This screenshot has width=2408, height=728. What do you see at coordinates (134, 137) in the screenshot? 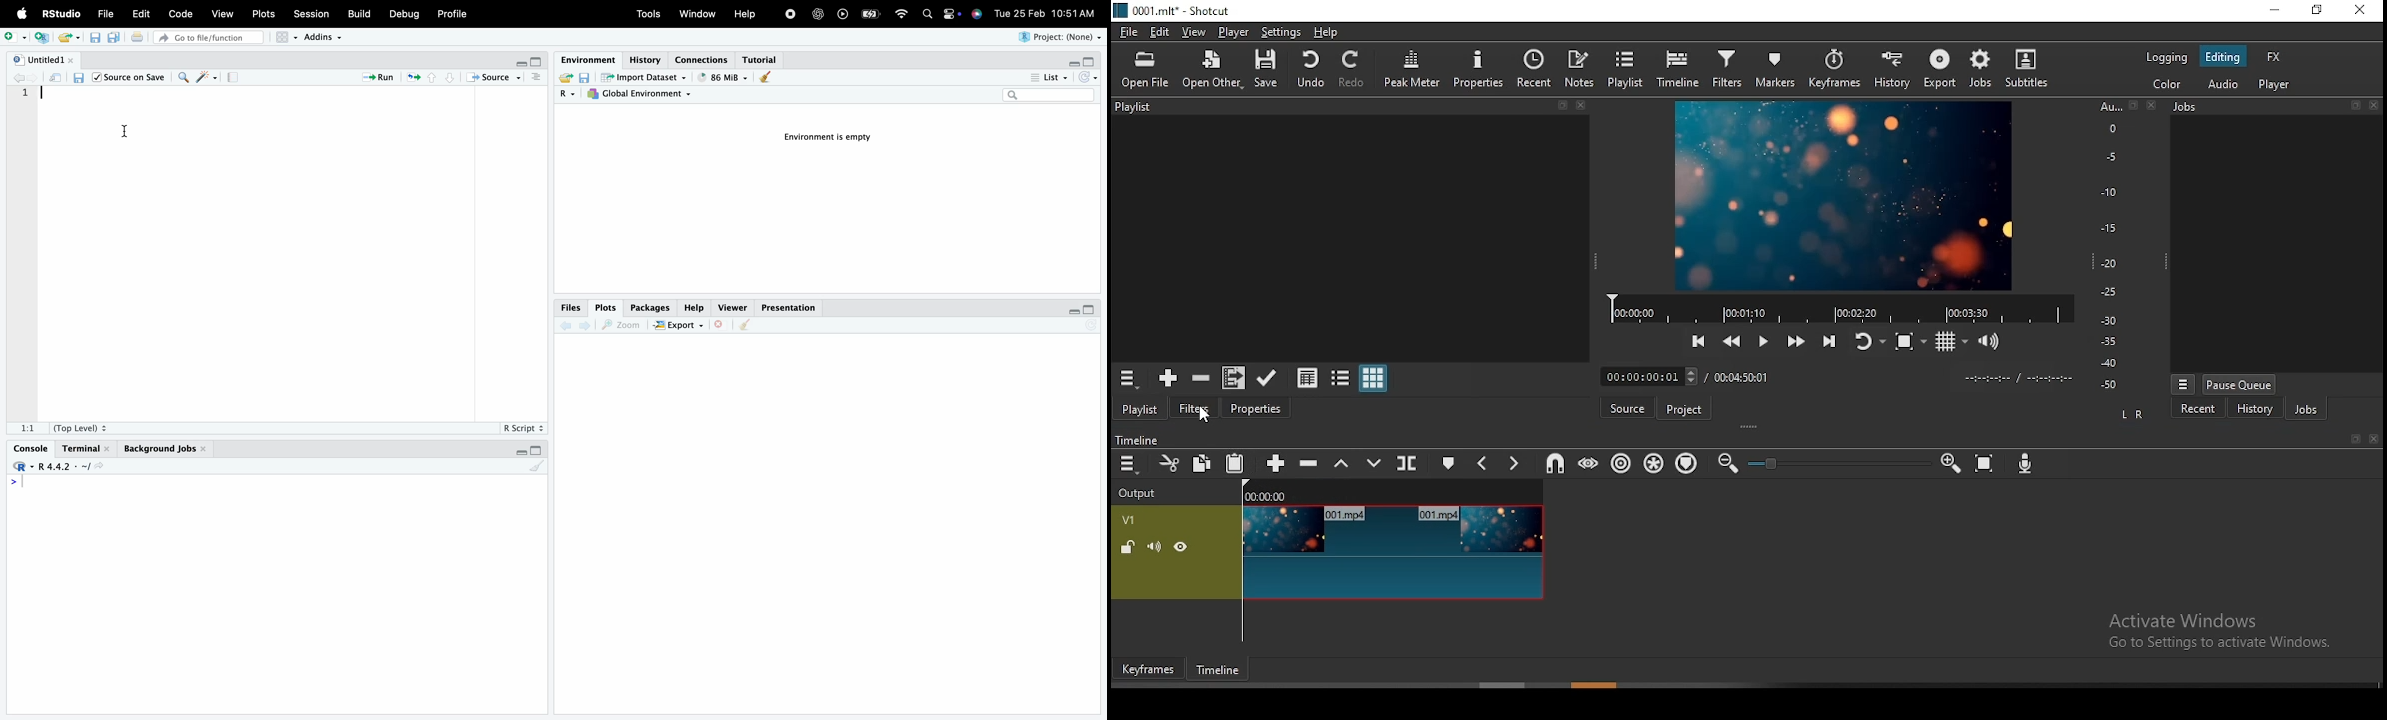
I see `cursor` at bounding box center [134, 137].